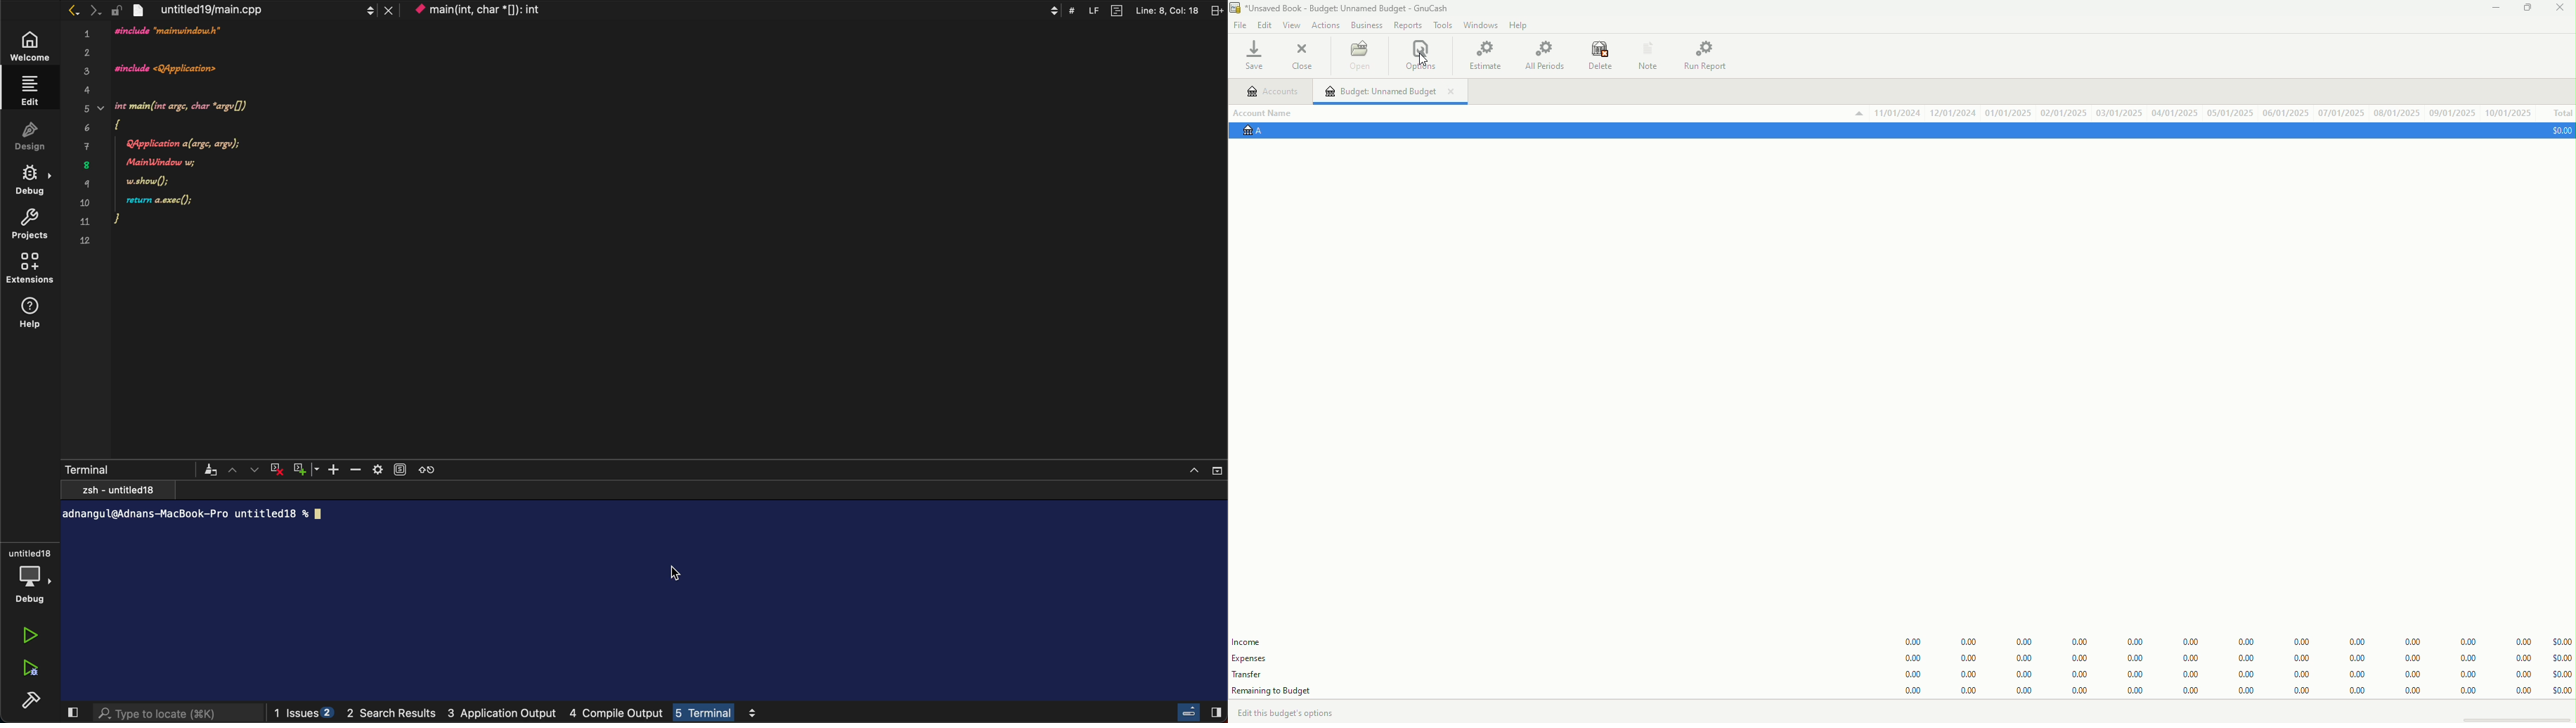 The width and height of the screenshot is (2576, 728). Describe the element at coordinates (1480, 27) in the screenshot. I see `Windows` at that location.